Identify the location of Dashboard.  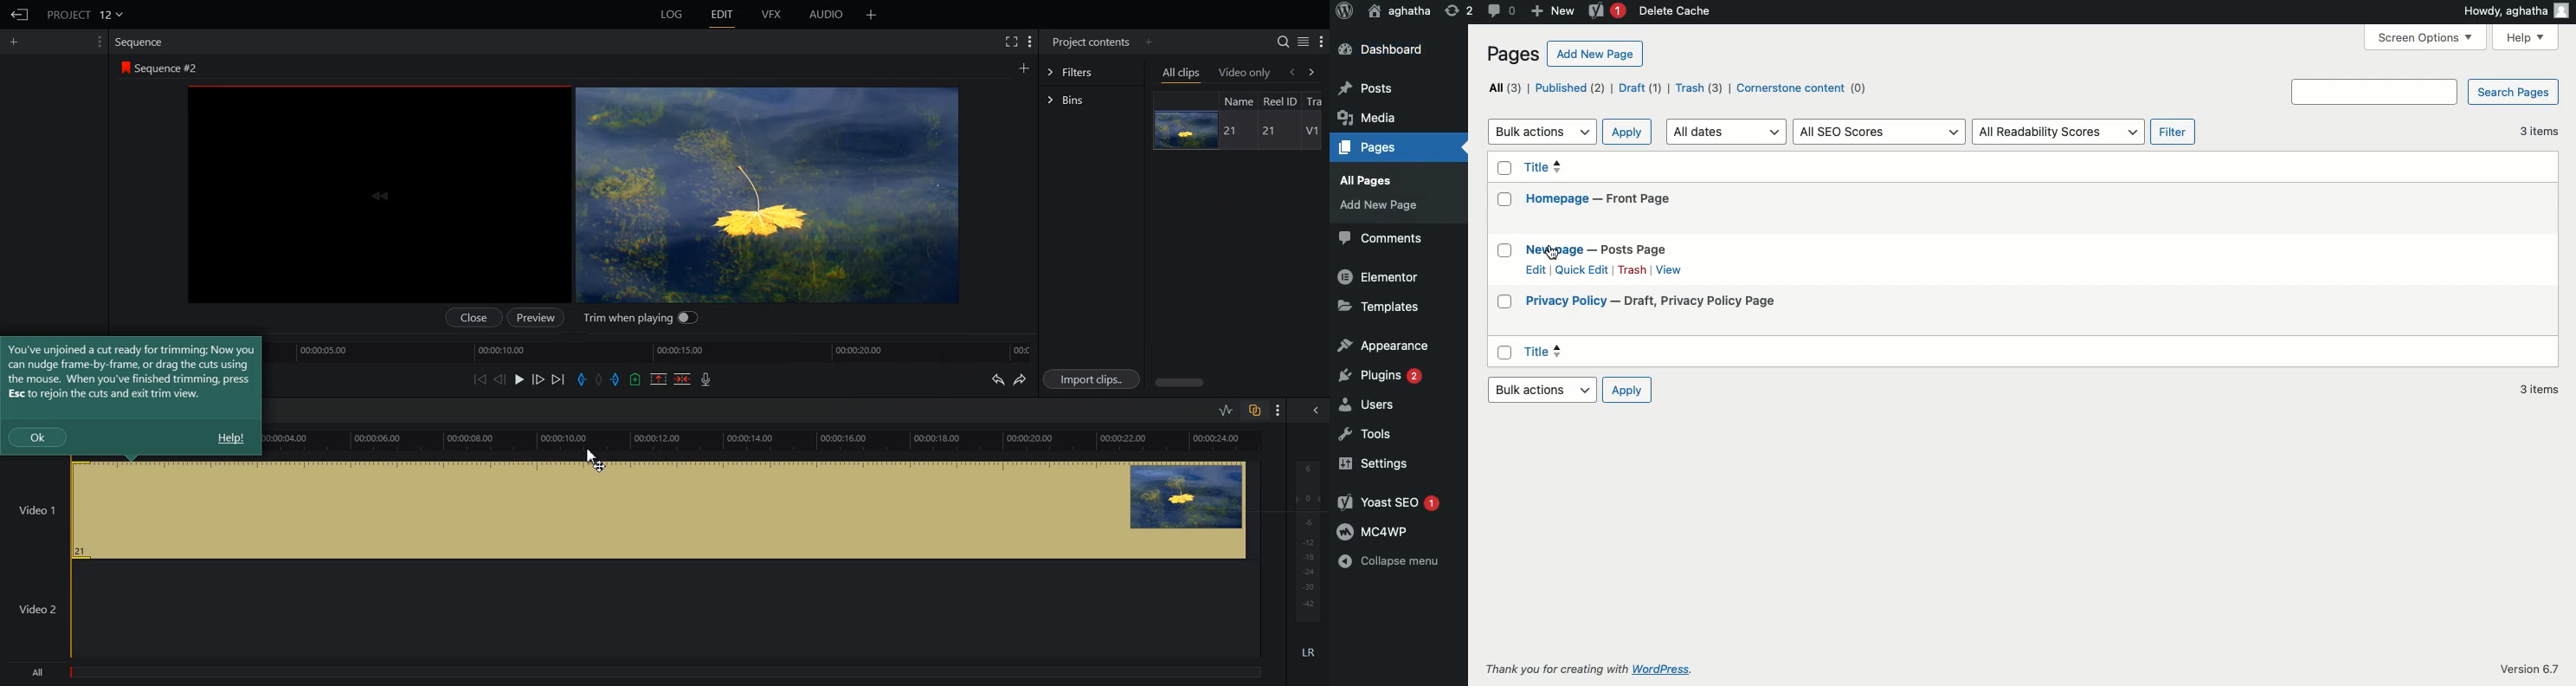
(1381, 50).